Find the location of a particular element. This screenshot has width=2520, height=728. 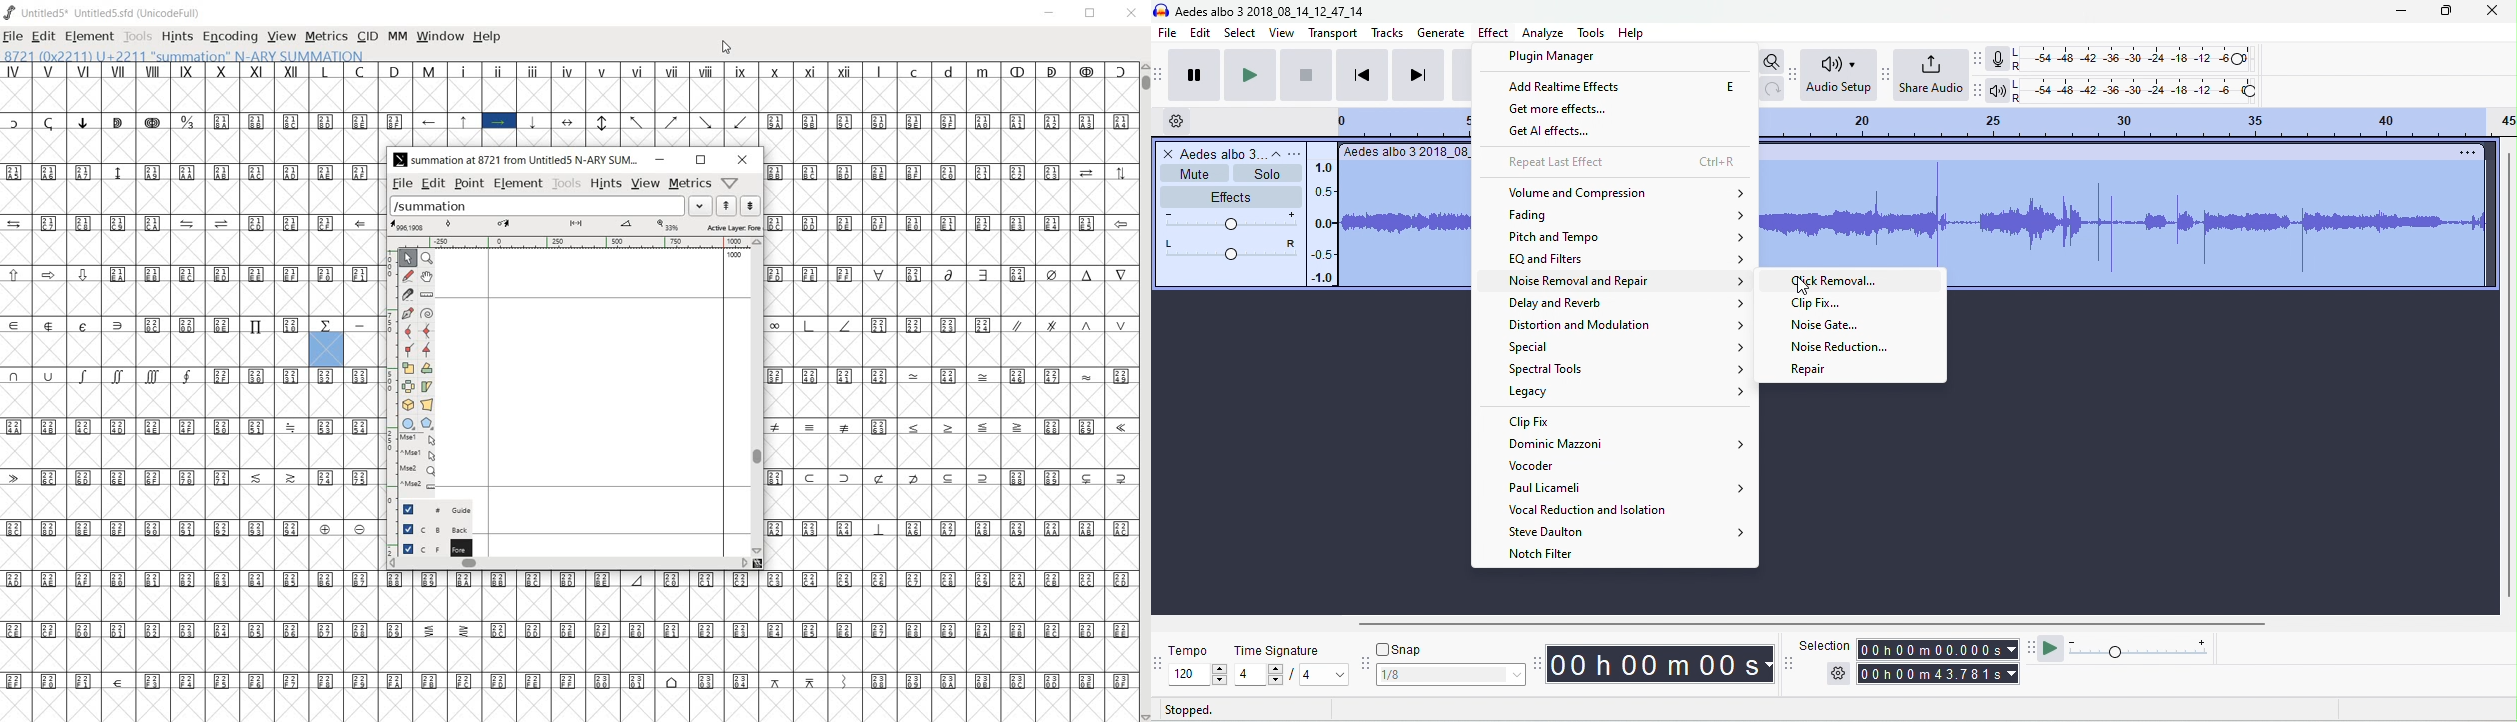

play at speed tool bra is located at coordinates (2030, 651).